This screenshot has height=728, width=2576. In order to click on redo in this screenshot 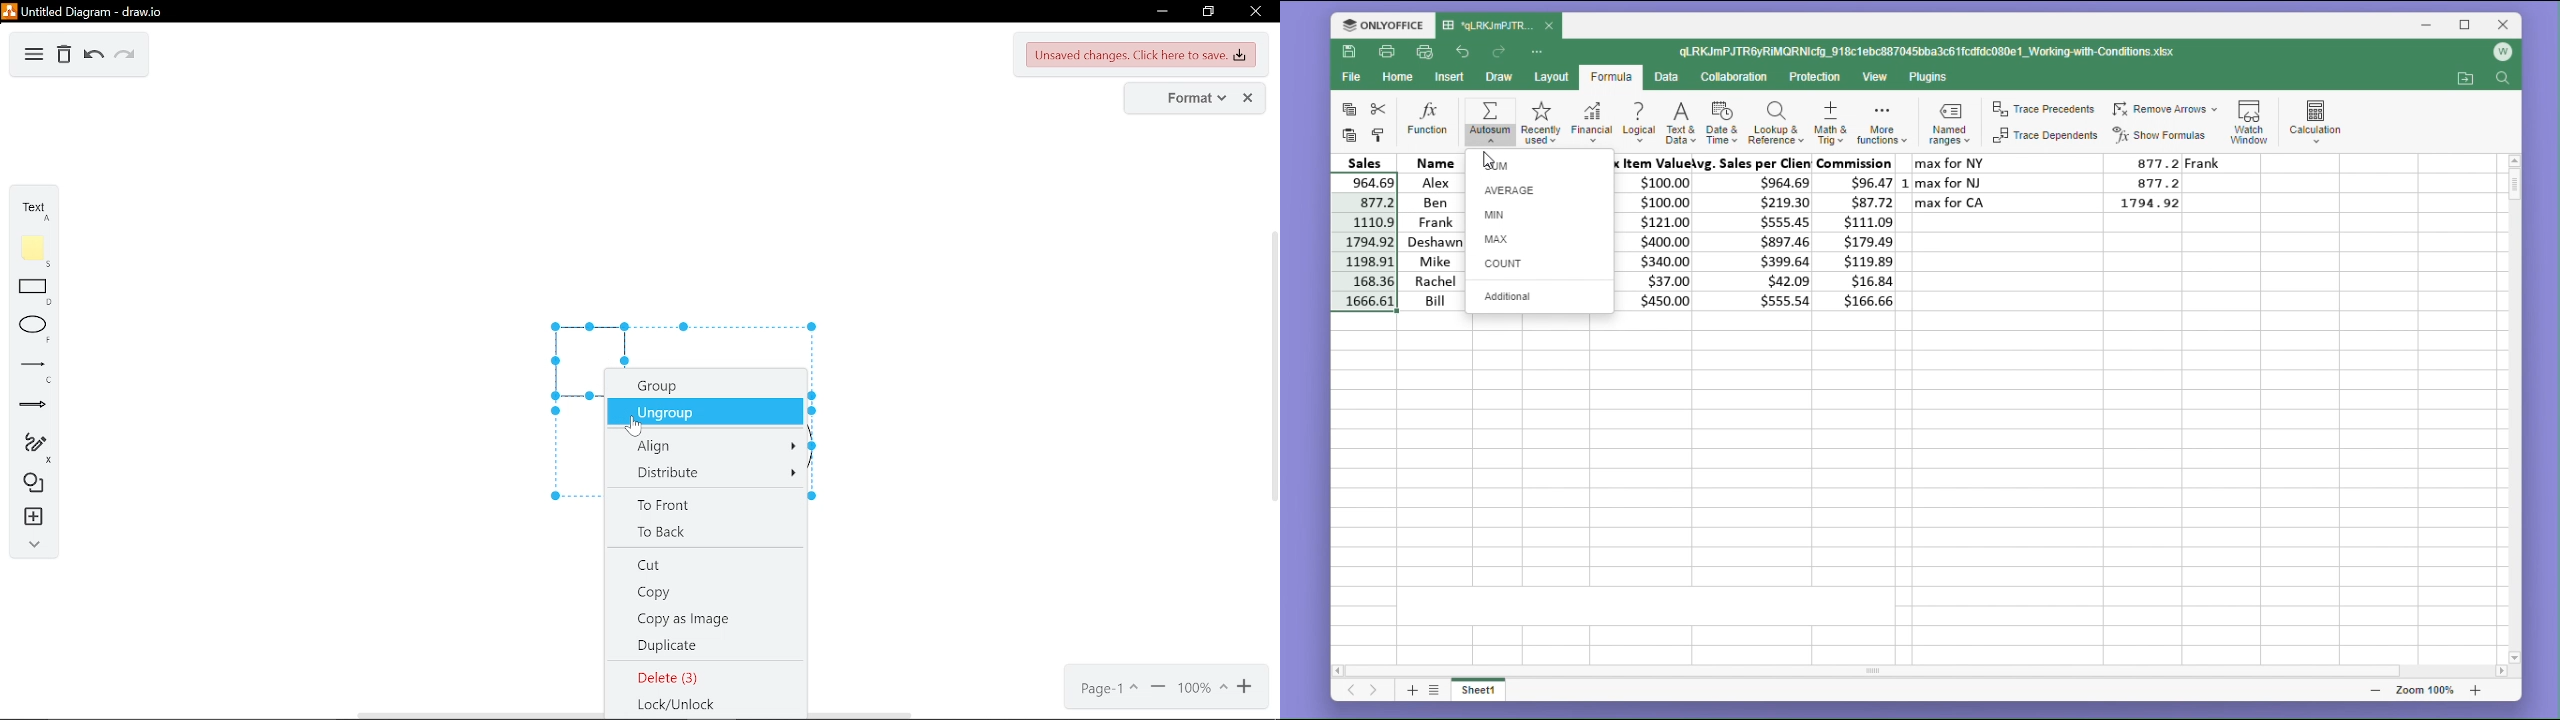, I will do `click(1501, 52)`.